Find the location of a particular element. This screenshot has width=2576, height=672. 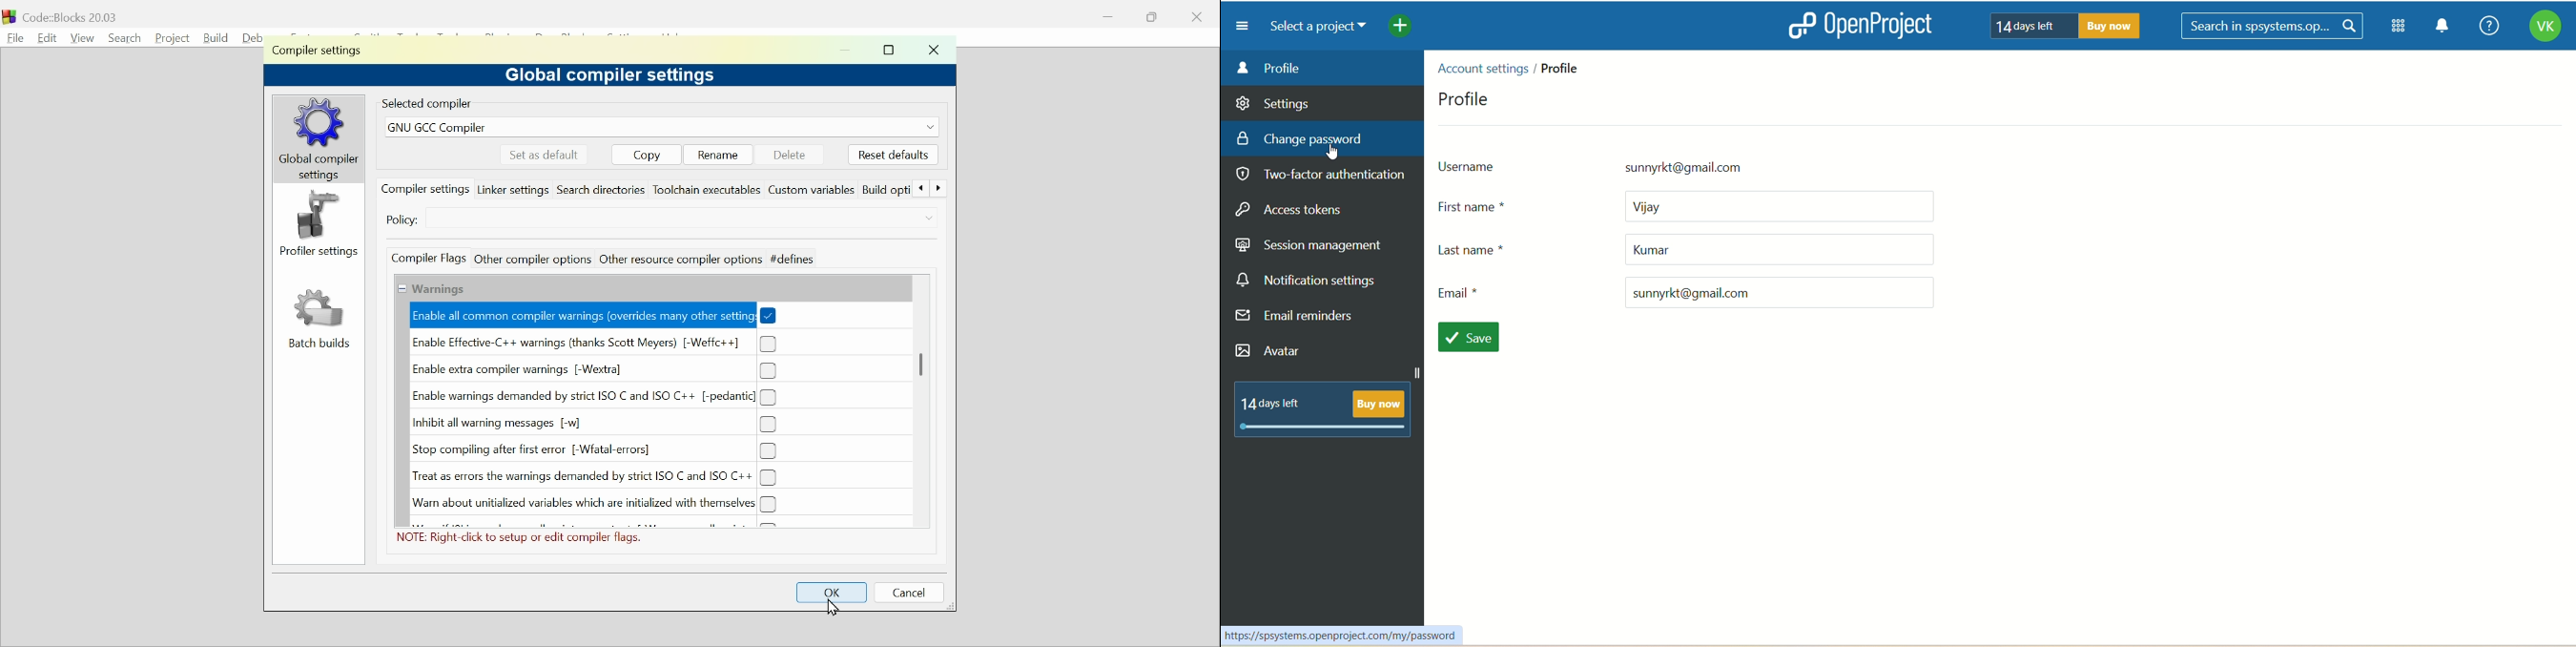

Custom variables is located at coordinates (814, 191).